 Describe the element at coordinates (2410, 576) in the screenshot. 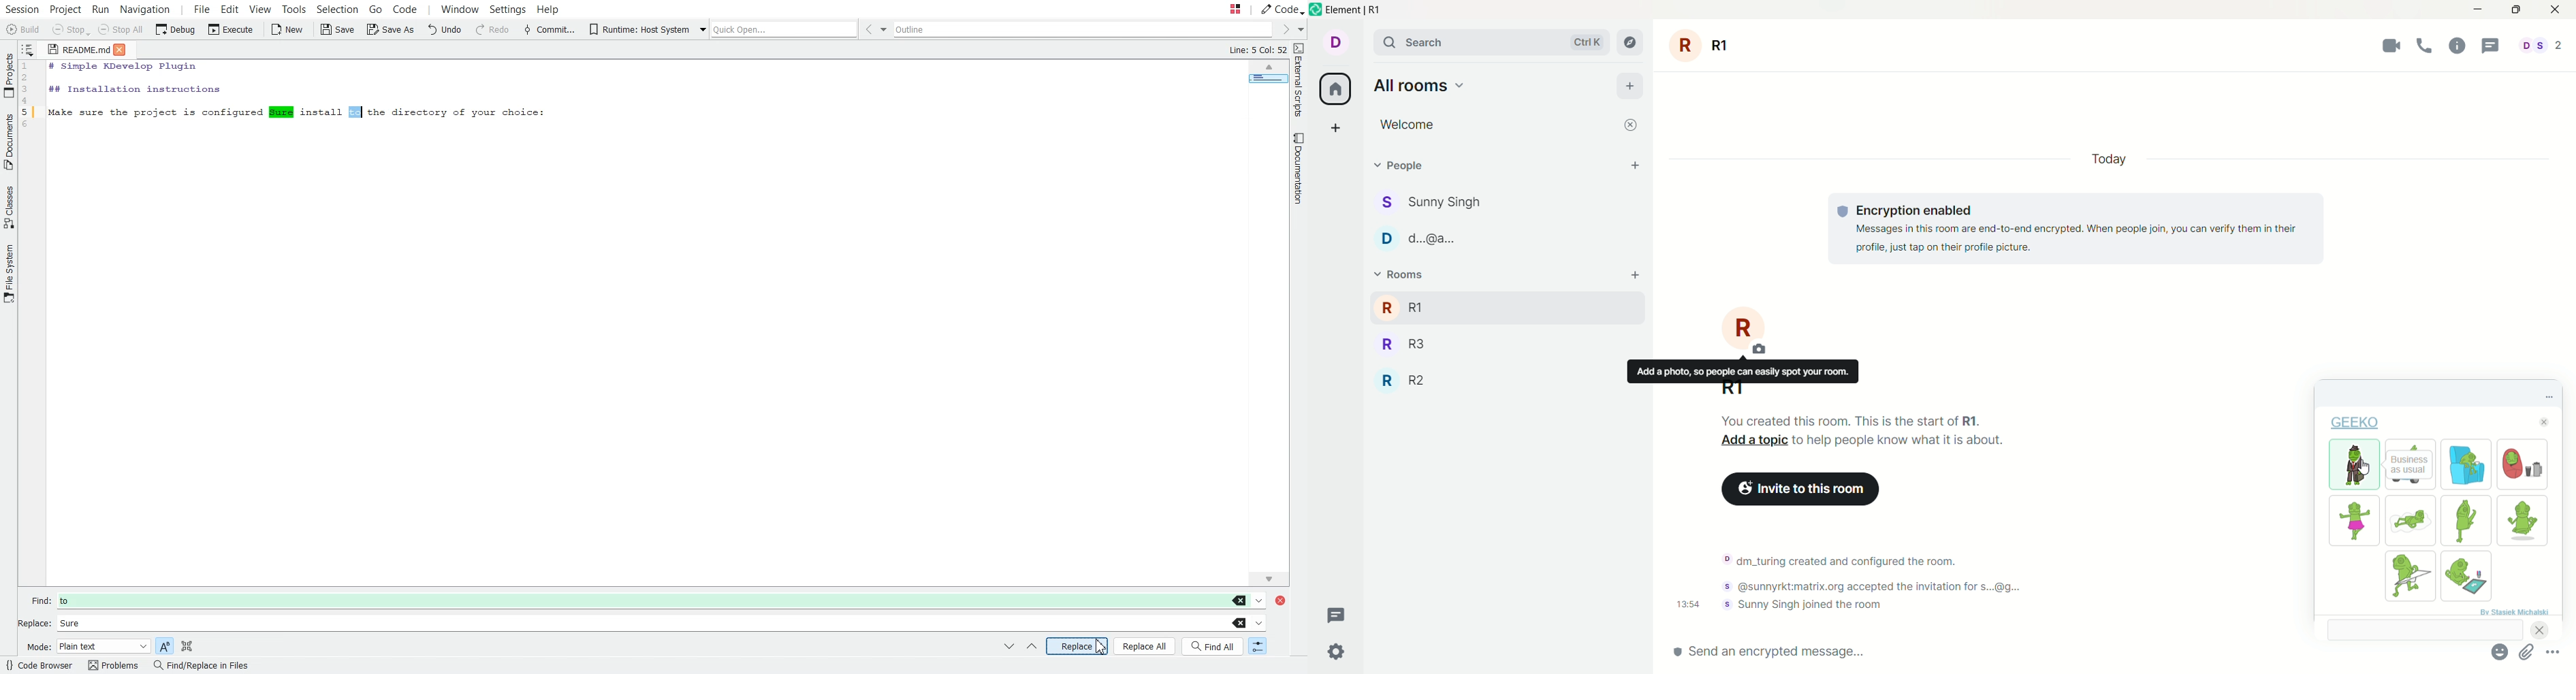

I see `Geeko on my way sticker` at that location.